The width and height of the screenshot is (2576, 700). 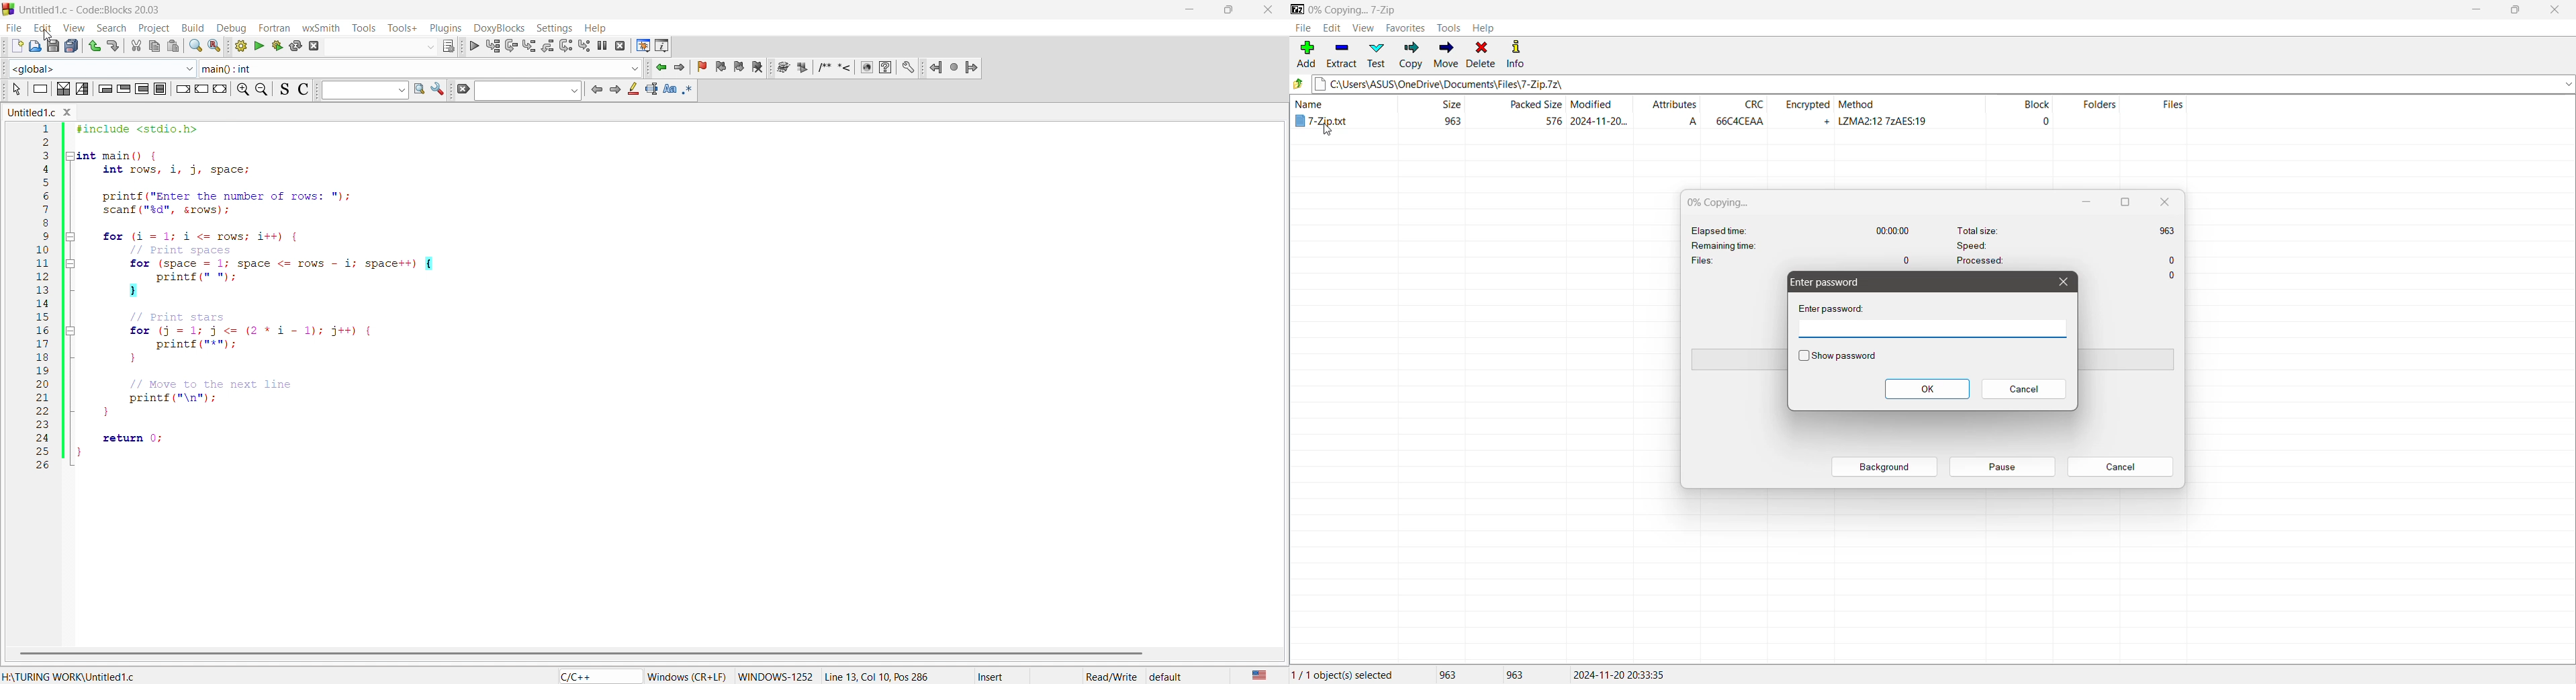 I want to click on Clear bookmark, so click(x=757, y=68).